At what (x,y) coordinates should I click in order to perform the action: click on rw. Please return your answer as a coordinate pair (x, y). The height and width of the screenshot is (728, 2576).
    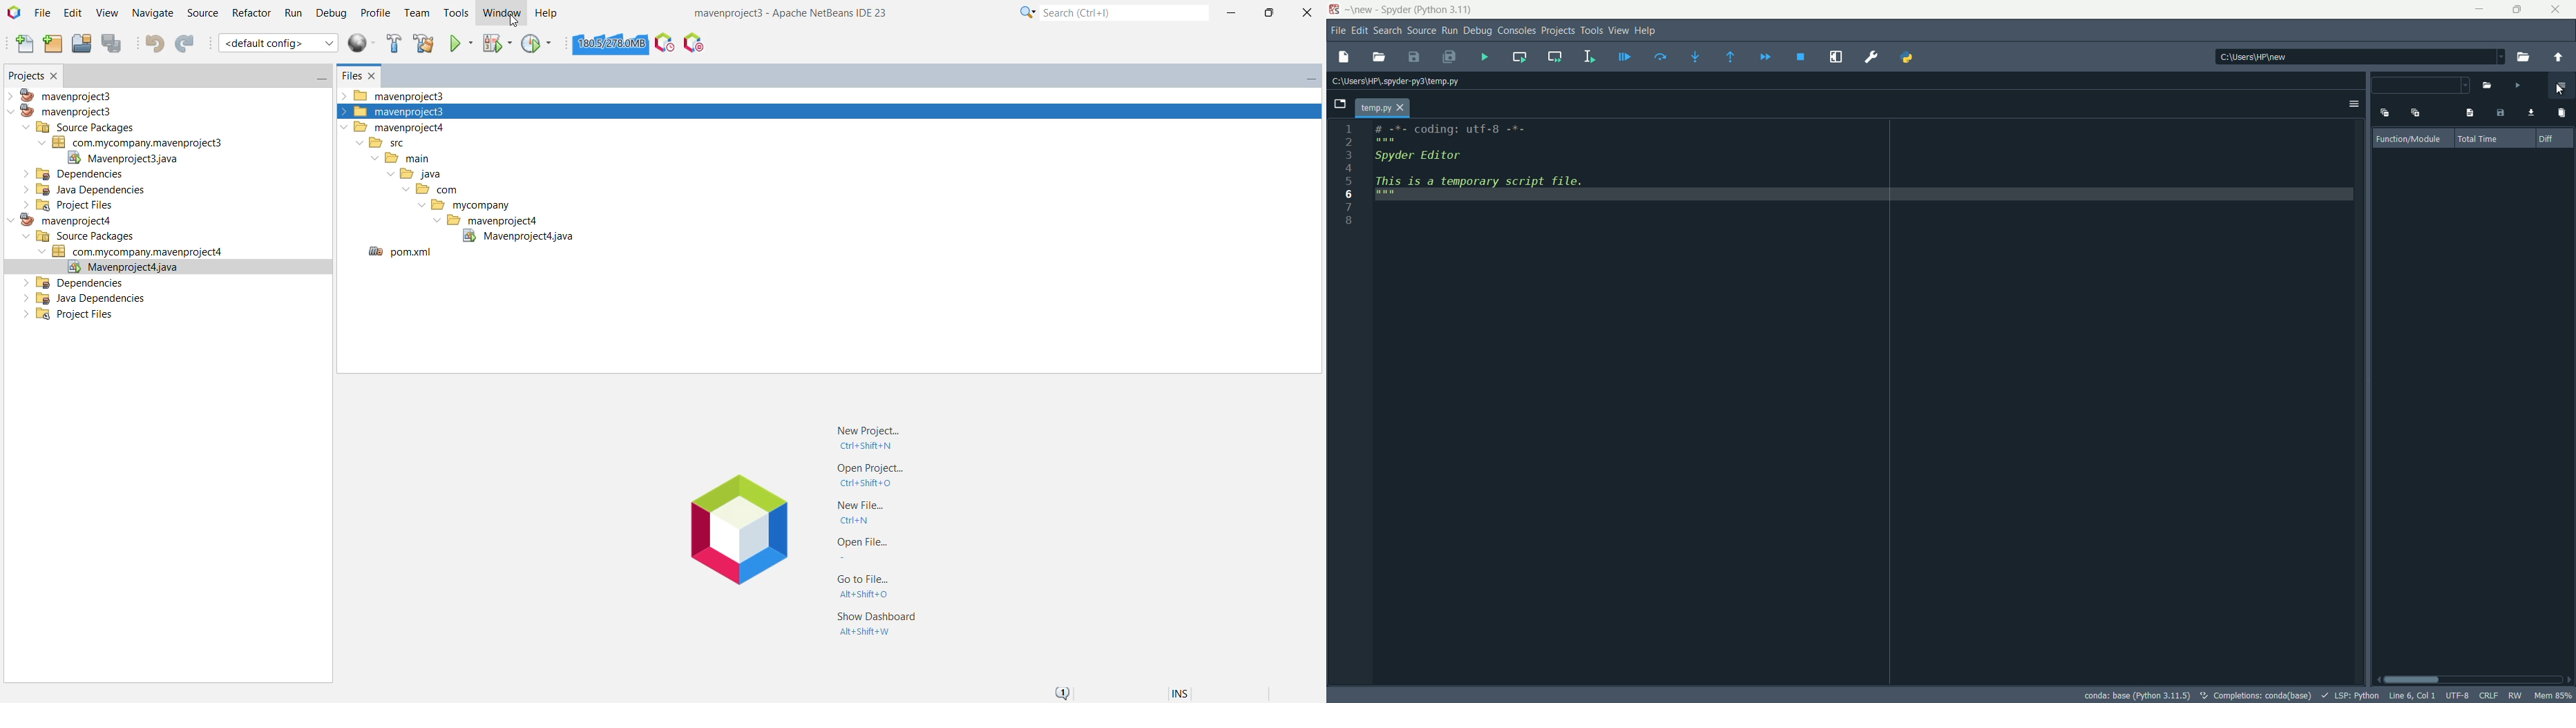
    Looking at the image, I should click on (2515, 697).